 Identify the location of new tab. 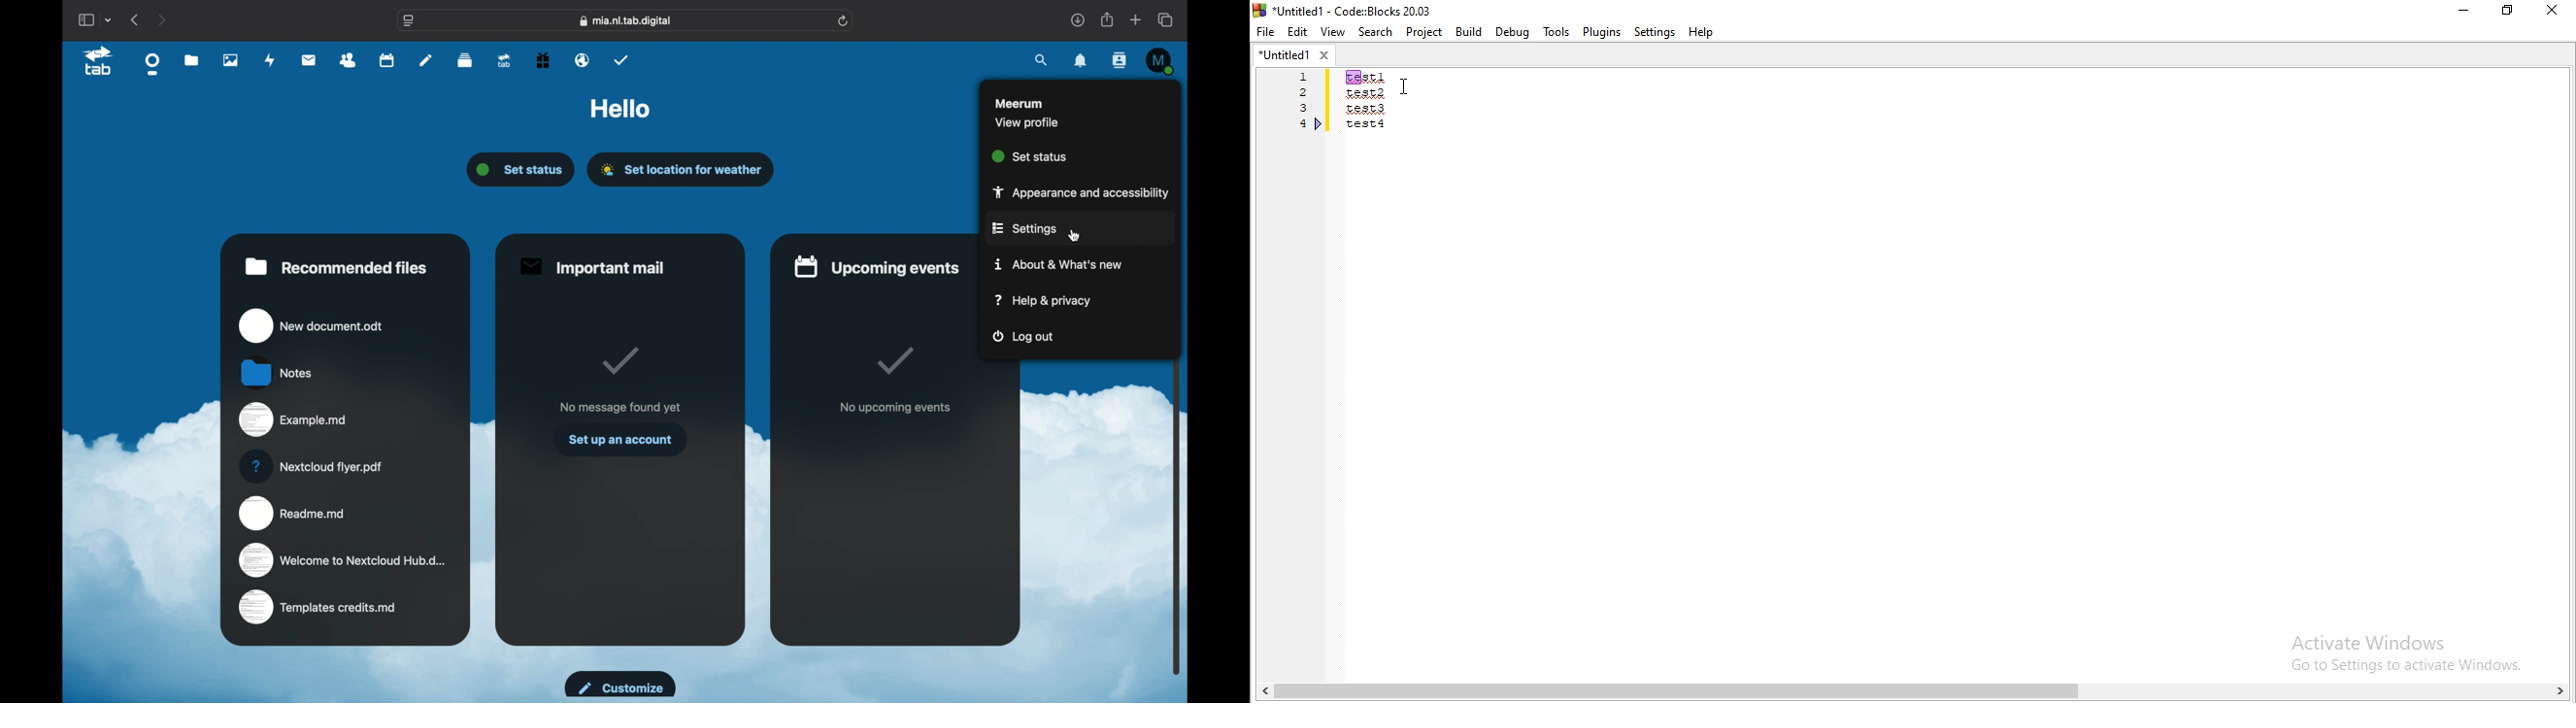
(1136, 20).